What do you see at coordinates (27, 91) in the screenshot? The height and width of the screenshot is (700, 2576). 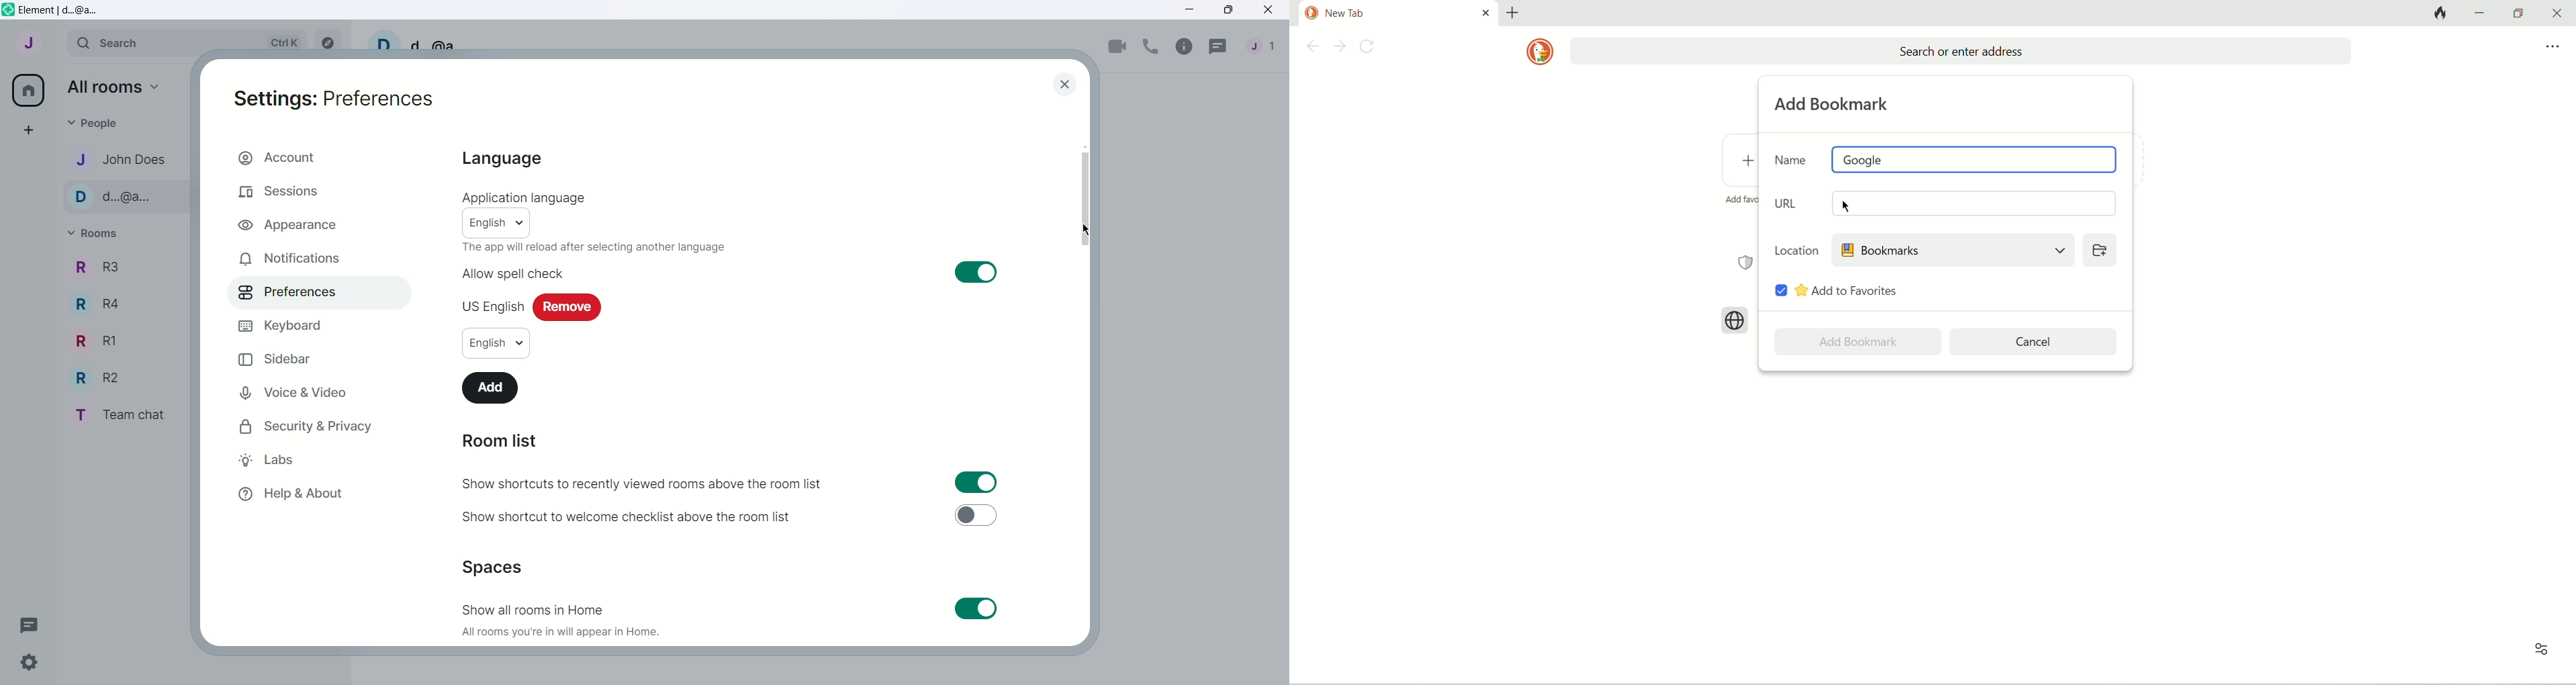 I see `All rooms` at bounding box center [27, 91].